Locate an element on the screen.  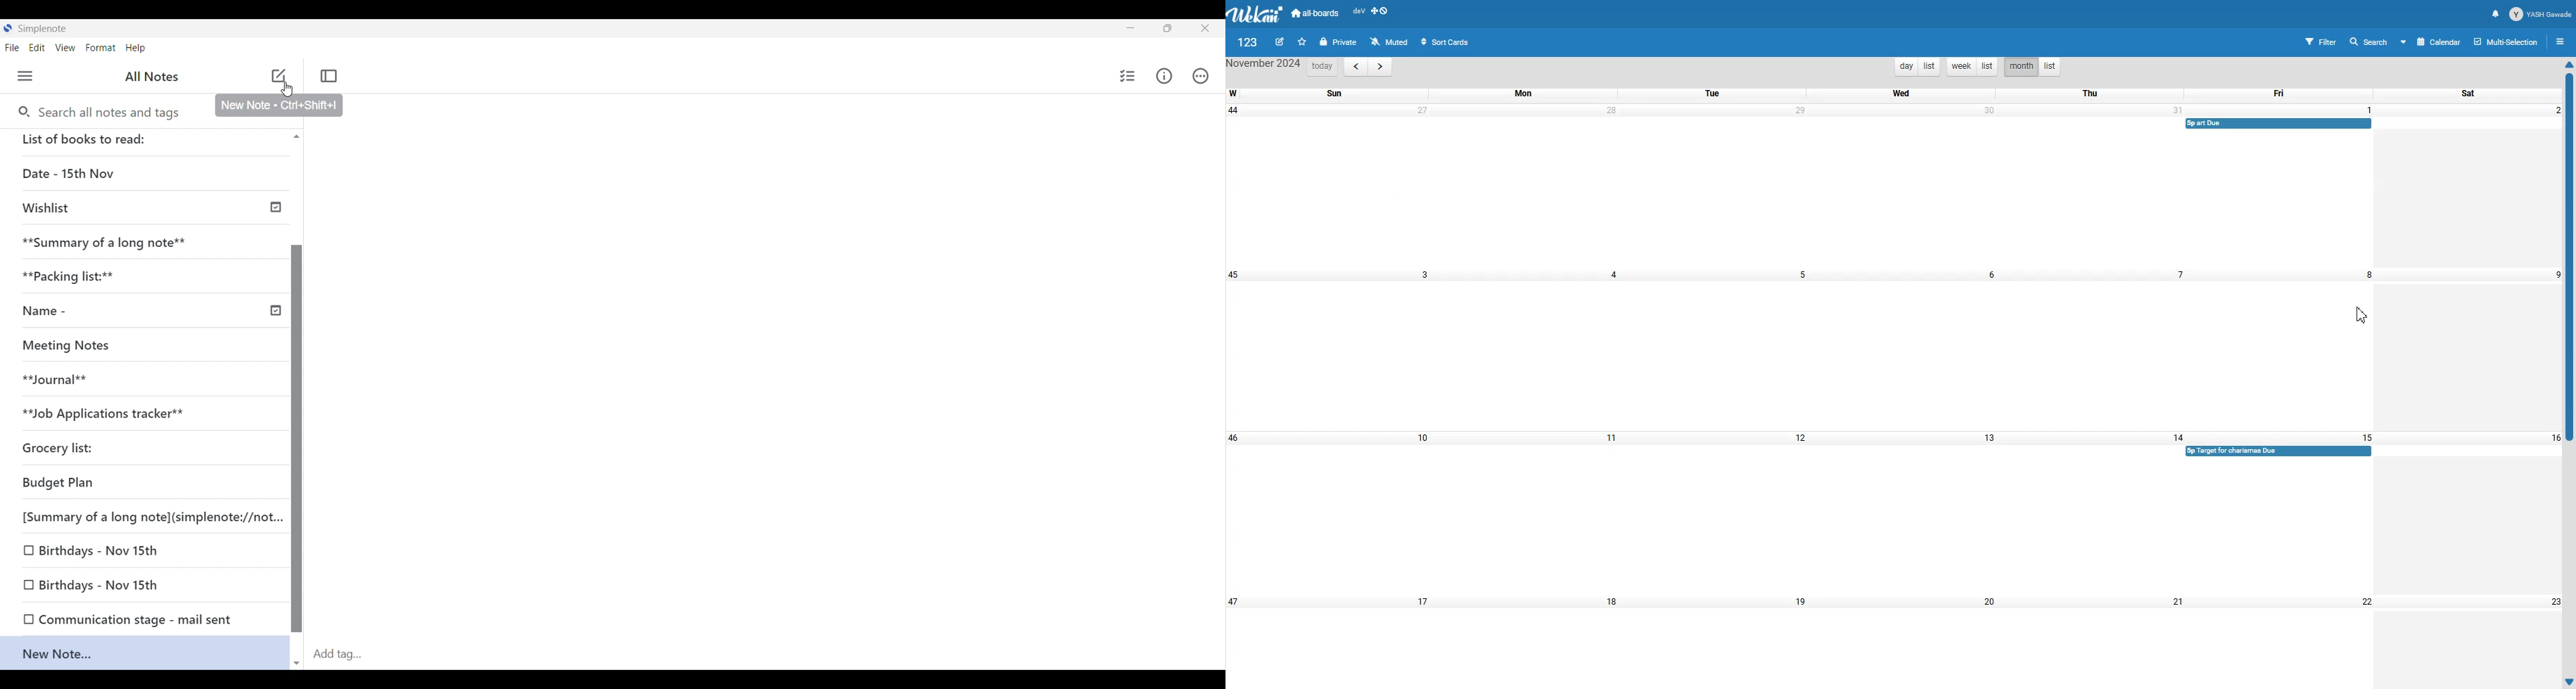
Calendar is located at coordinates (2430, 42).